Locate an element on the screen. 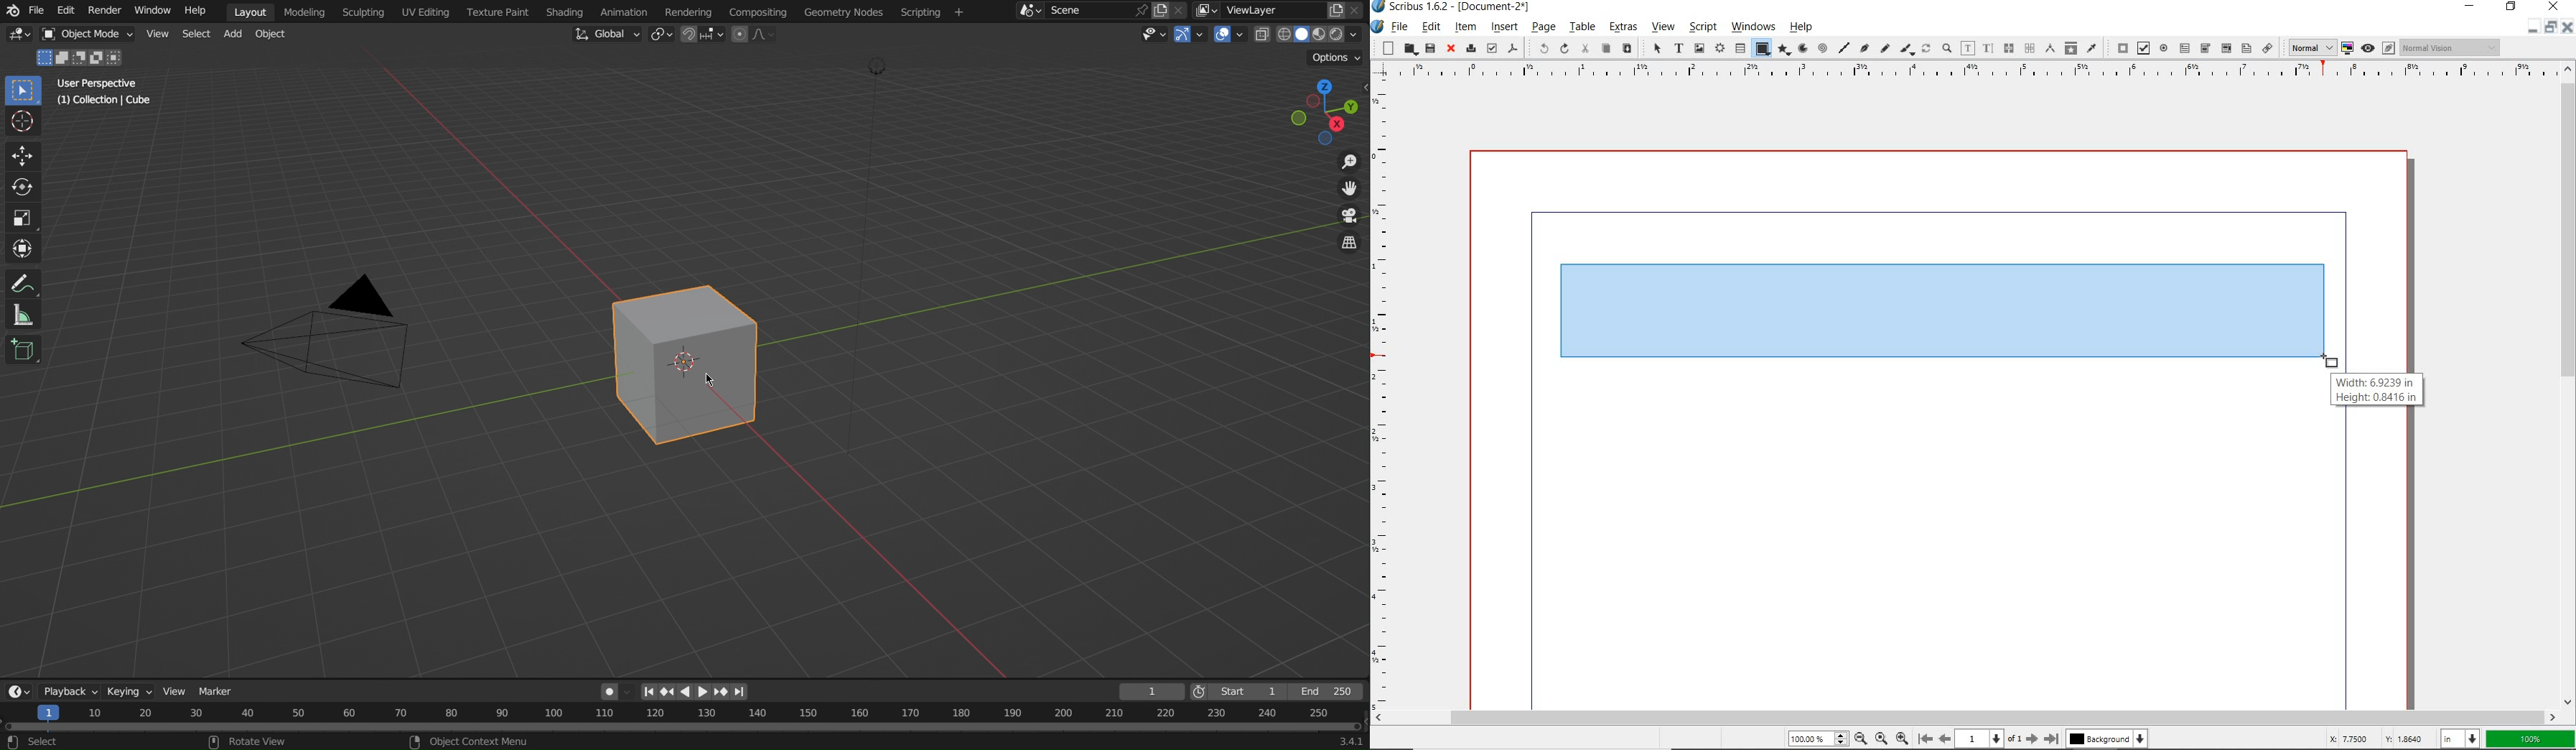 The width and height of the screenshot is (2576, 756). pdf text field is located at coordinates (2185, 48).